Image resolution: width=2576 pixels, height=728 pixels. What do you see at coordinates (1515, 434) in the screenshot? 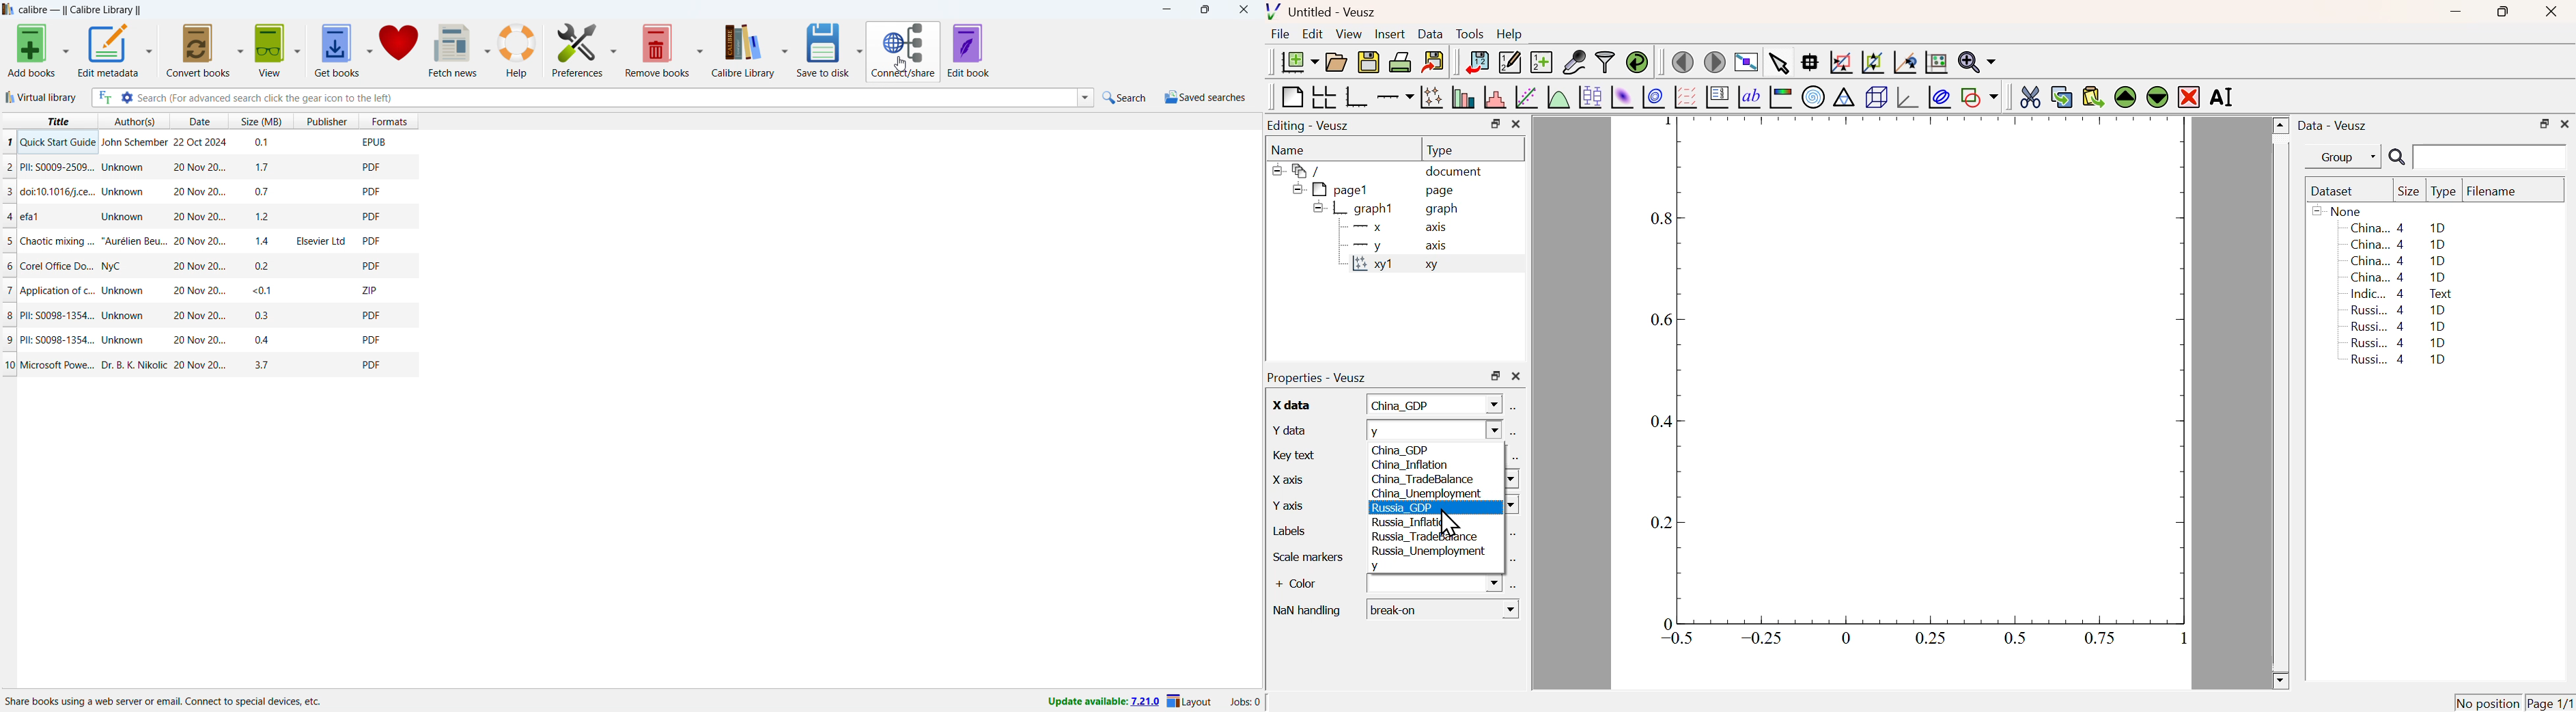
I see `Select using dataset Browser` at bounding box center [1515, 434].